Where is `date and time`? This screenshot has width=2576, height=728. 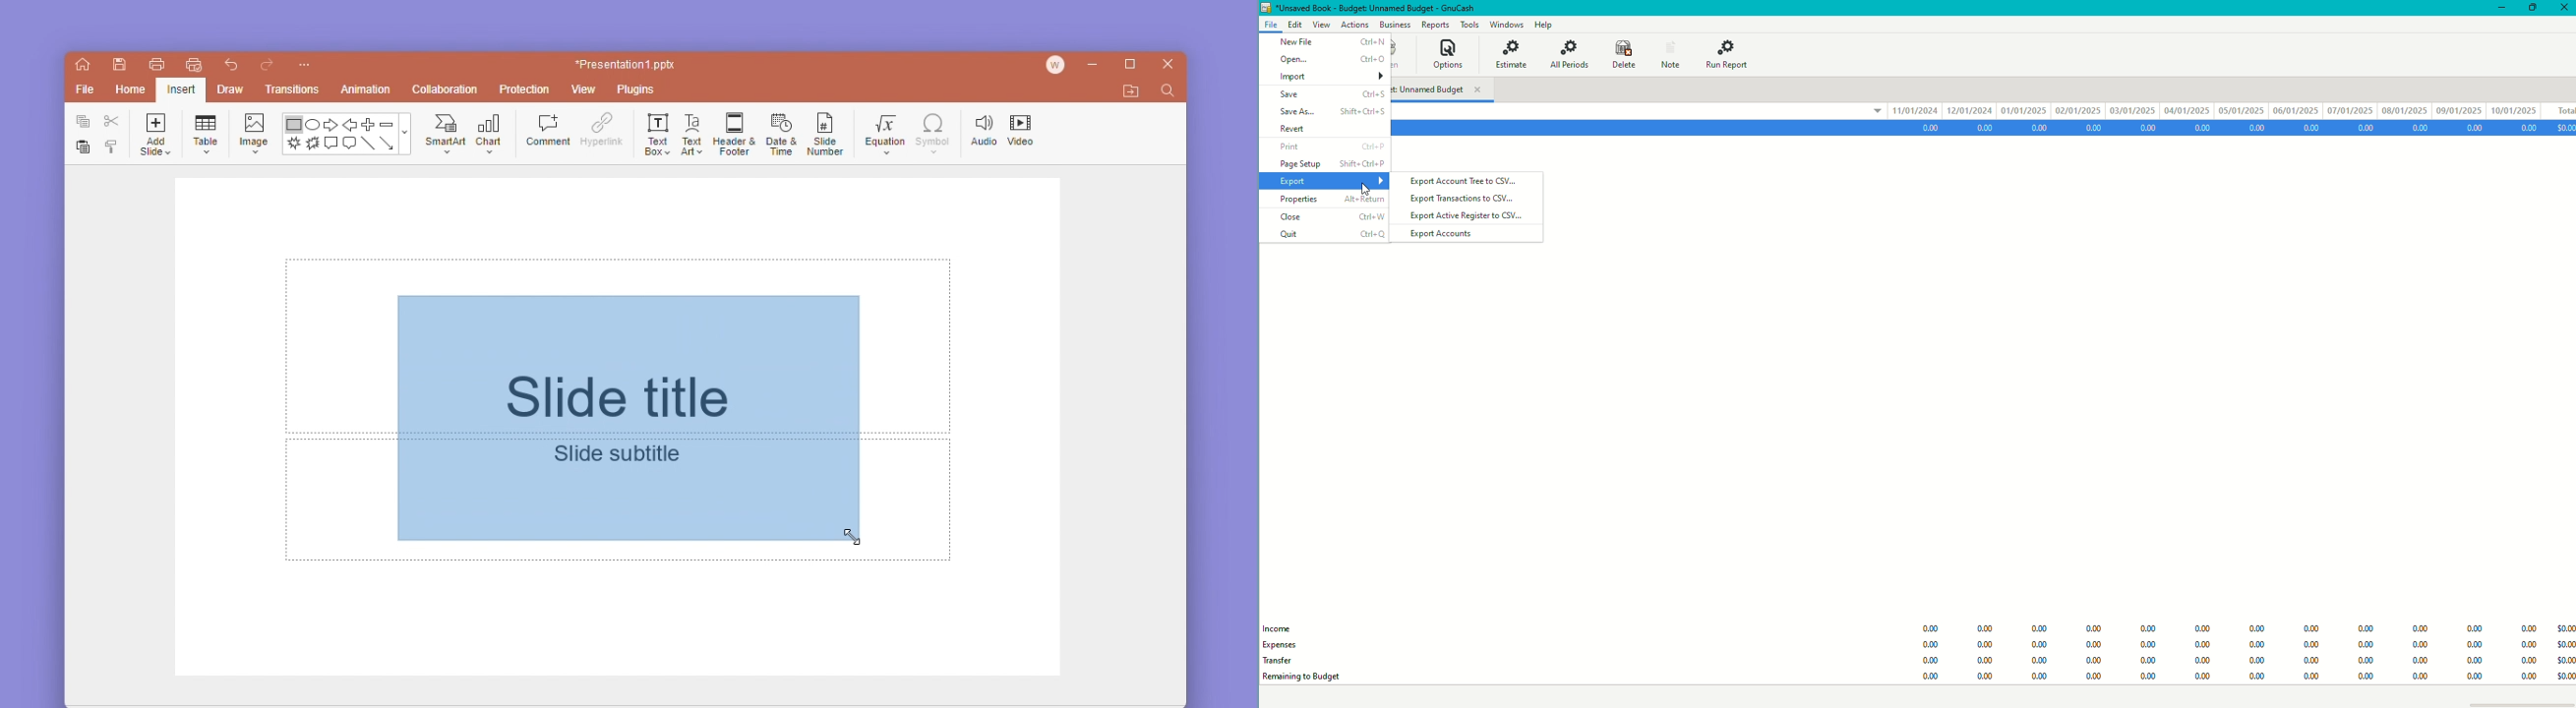 date and time is located at coordinates (779, 132).